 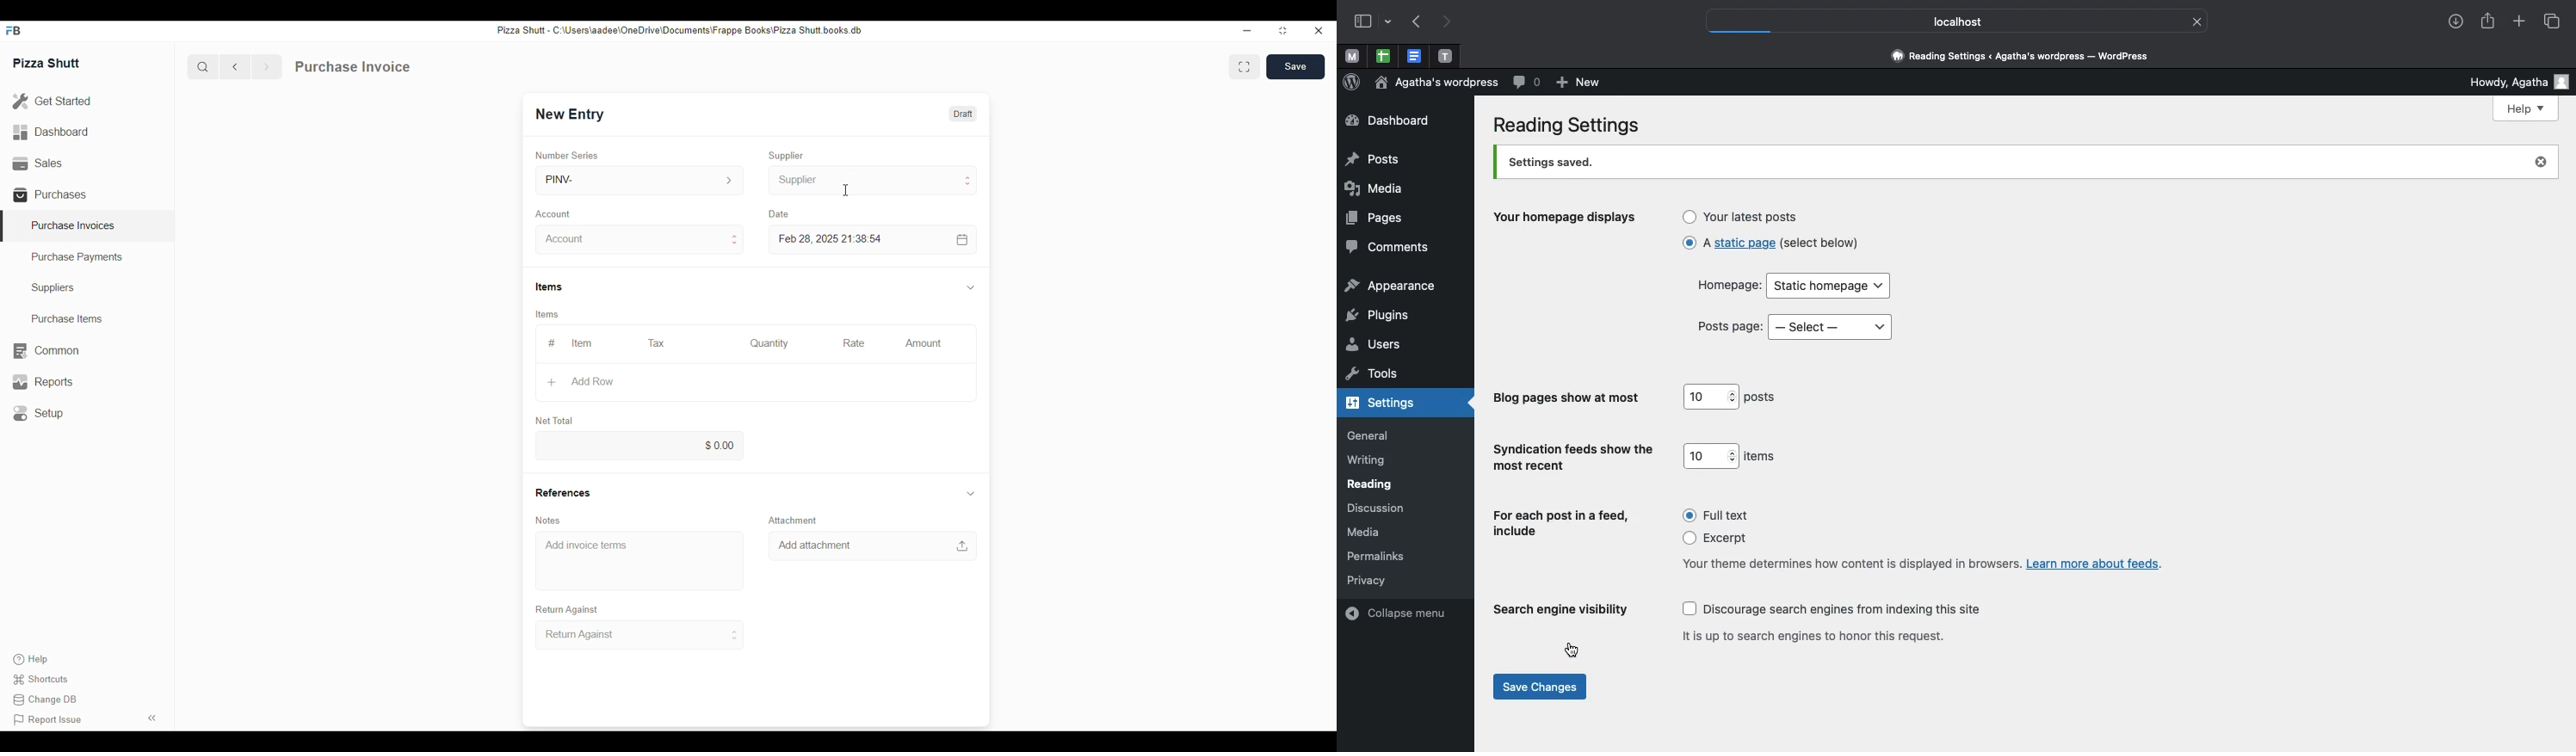 I want to click on Items, so click(x=547, y=286).